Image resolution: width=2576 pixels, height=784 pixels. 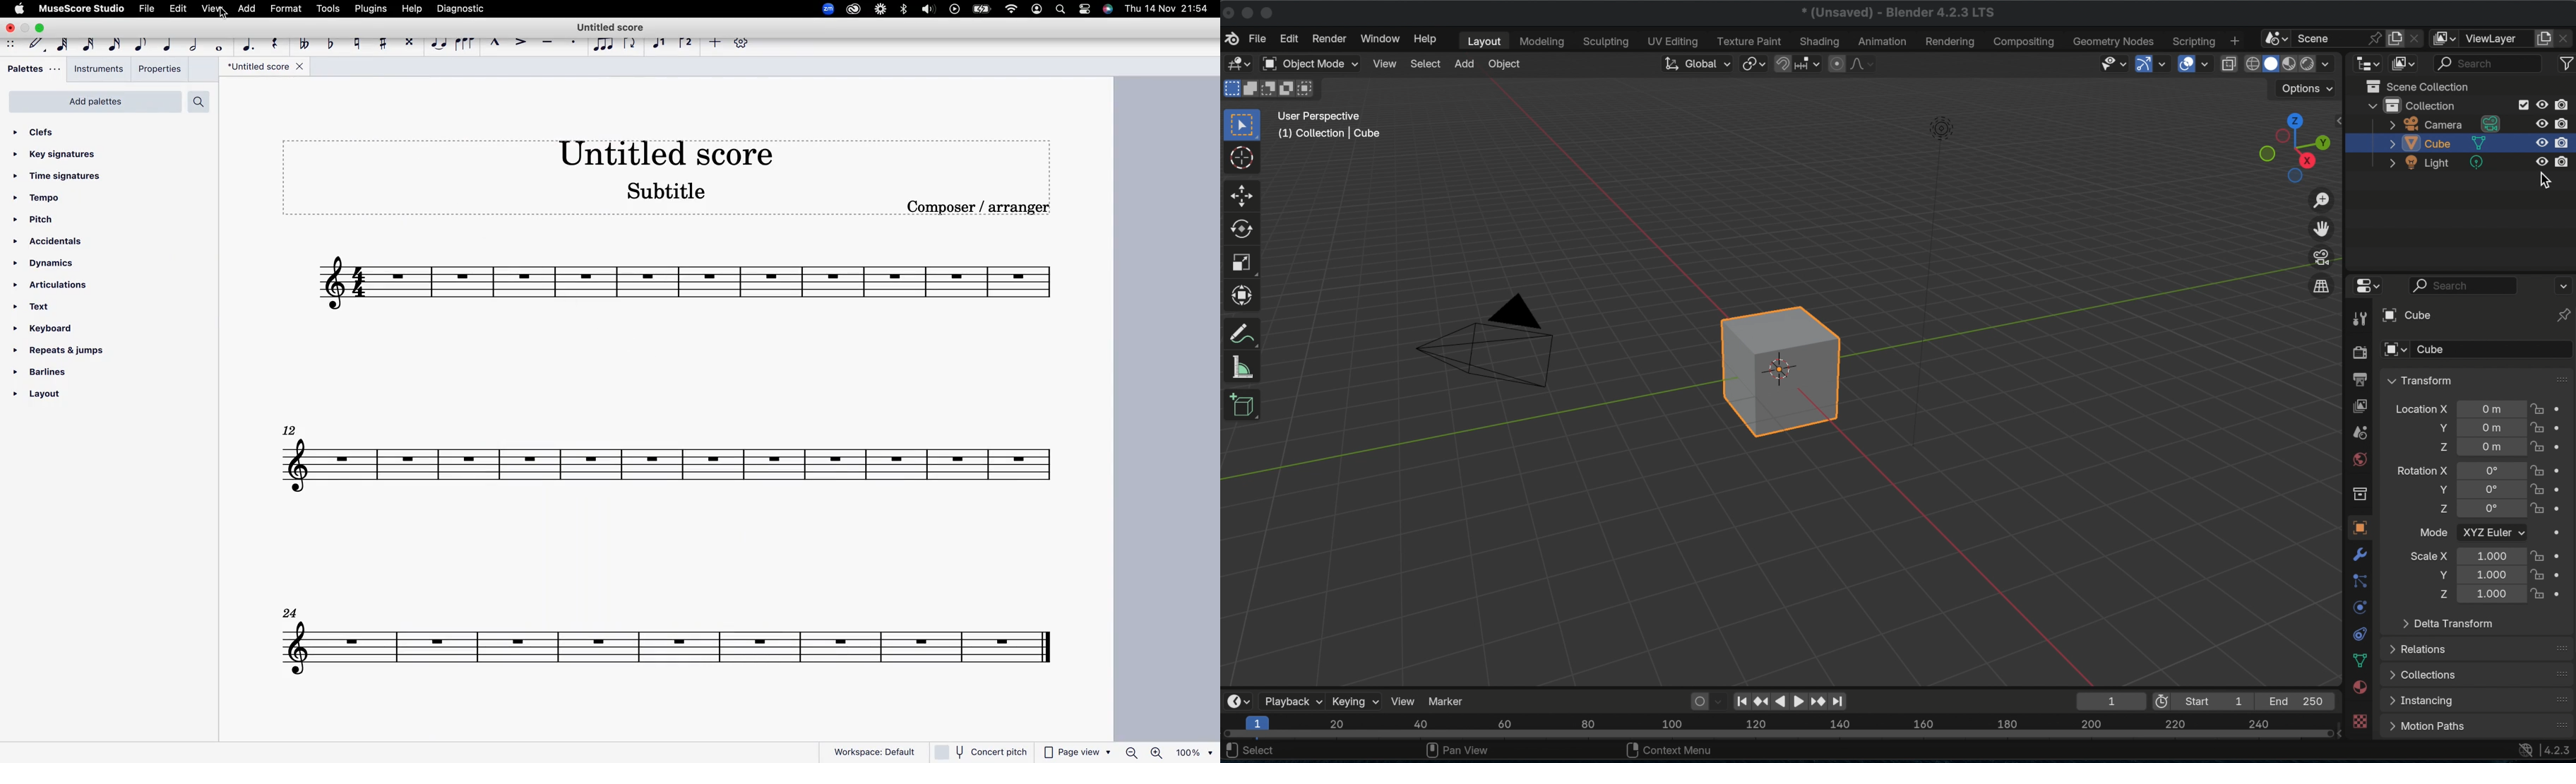 I want to click on settings, so click(x=740, y=45).